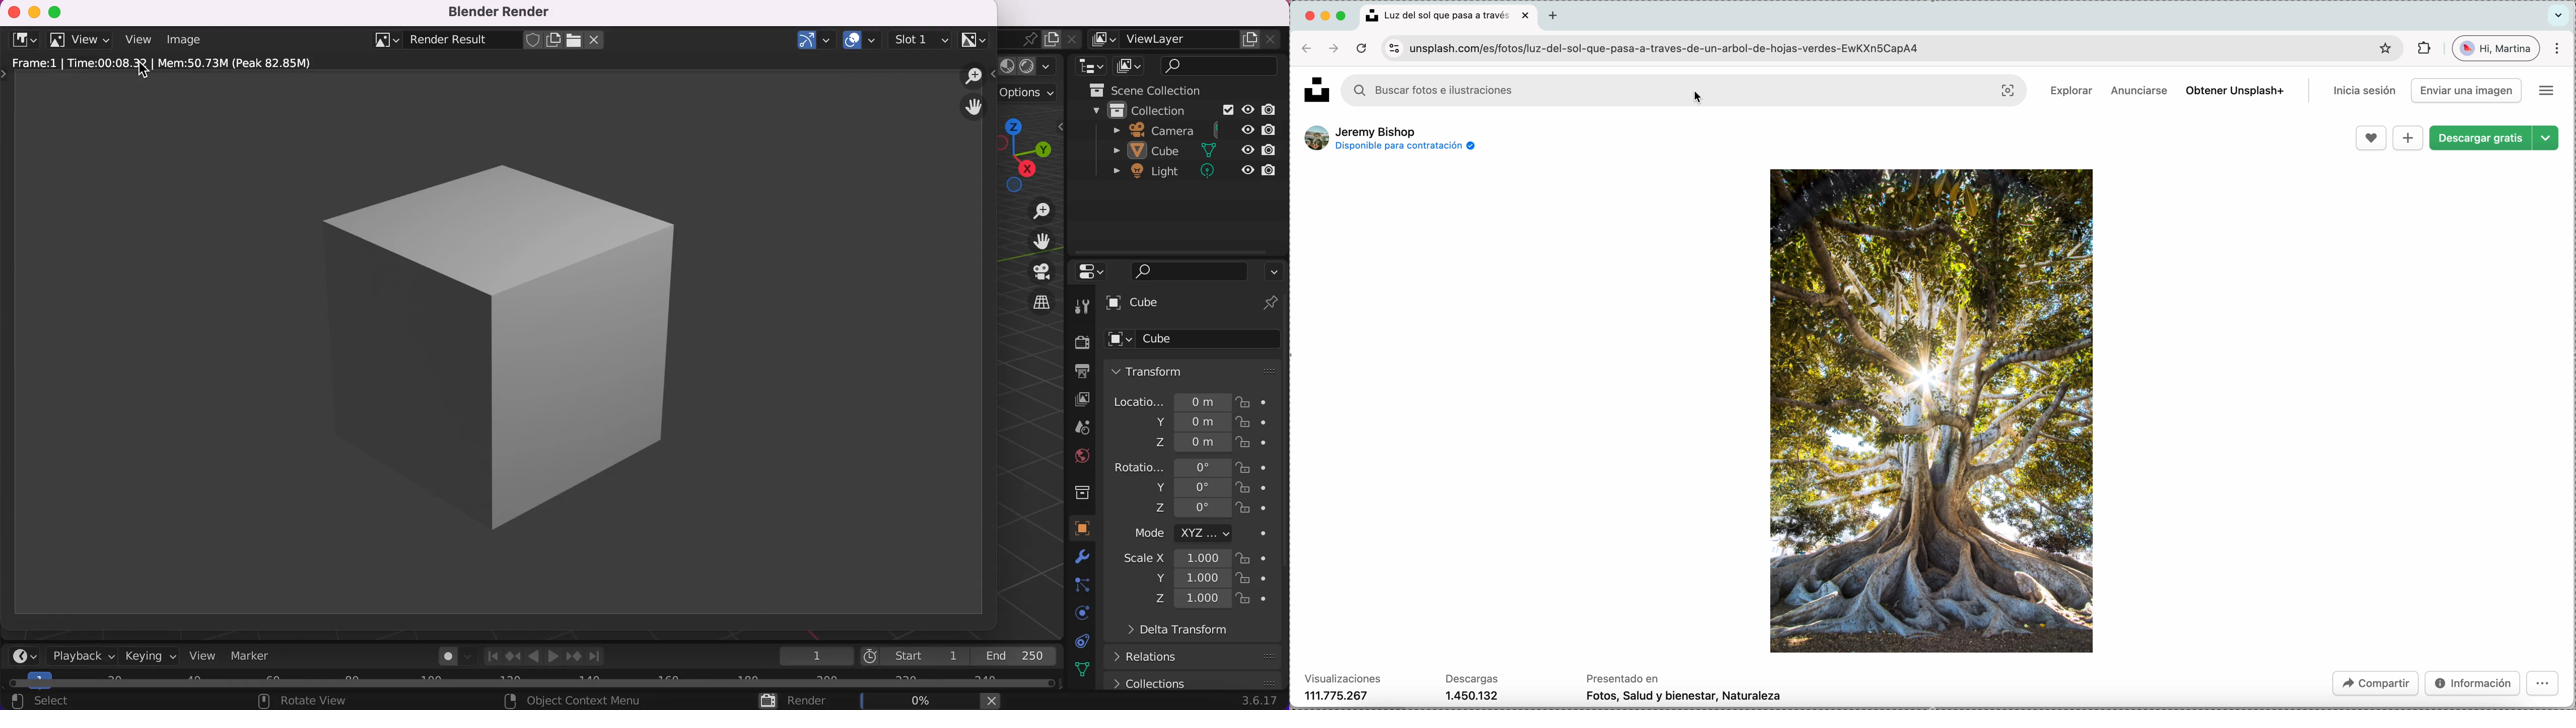 Image resolution: width=2576 pixels, height=728 pixels. I want to click on lock, so click(1255, 487).